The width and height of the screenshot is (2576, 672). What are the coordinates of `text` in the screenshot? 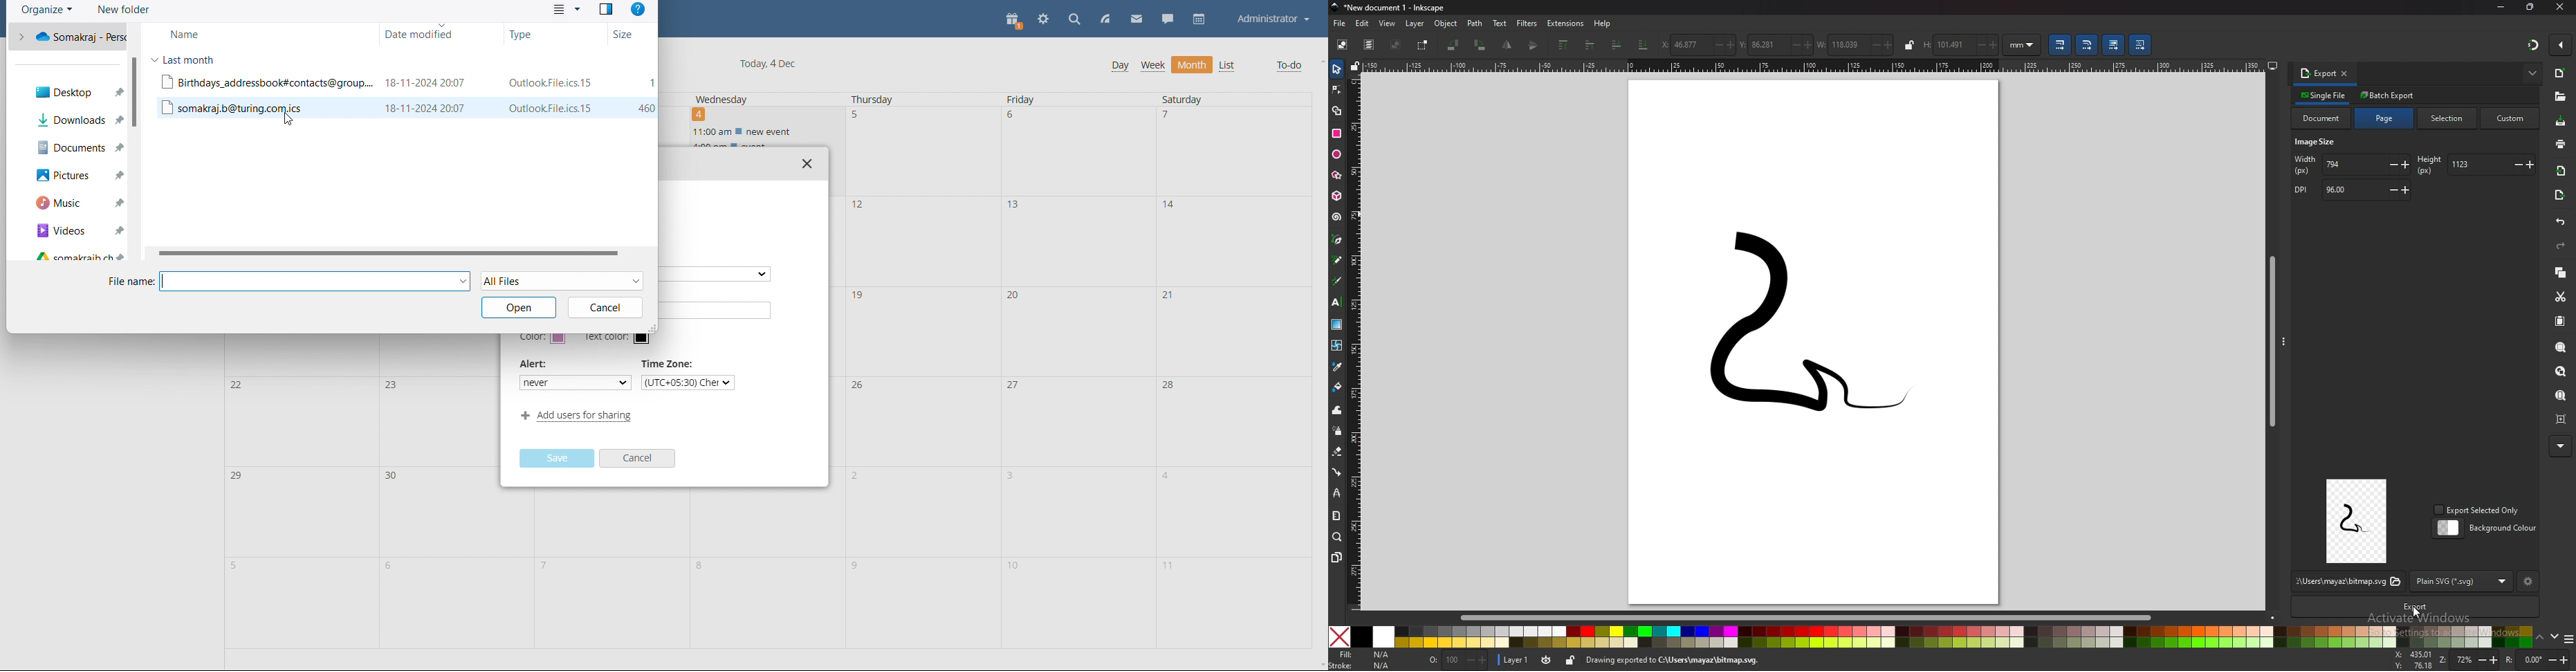 It's located at (1500, 23).